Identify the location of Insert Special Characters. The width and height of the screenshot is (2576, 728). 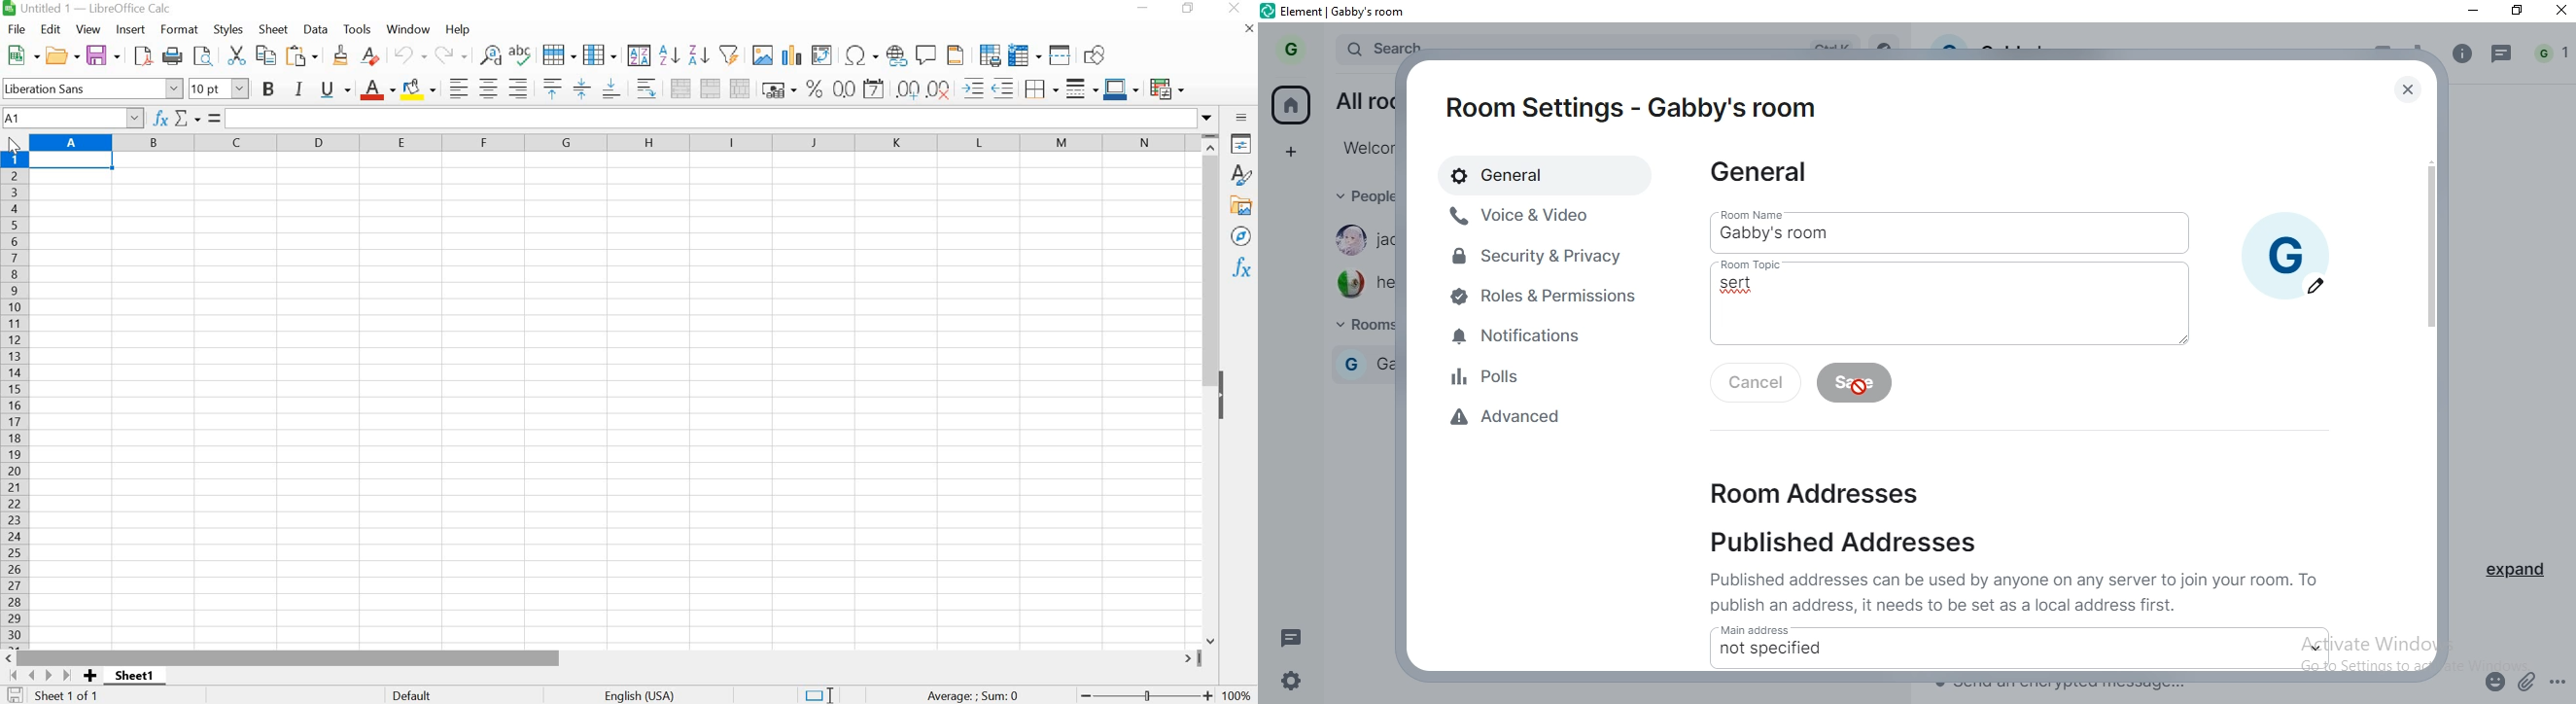
(860, 53).